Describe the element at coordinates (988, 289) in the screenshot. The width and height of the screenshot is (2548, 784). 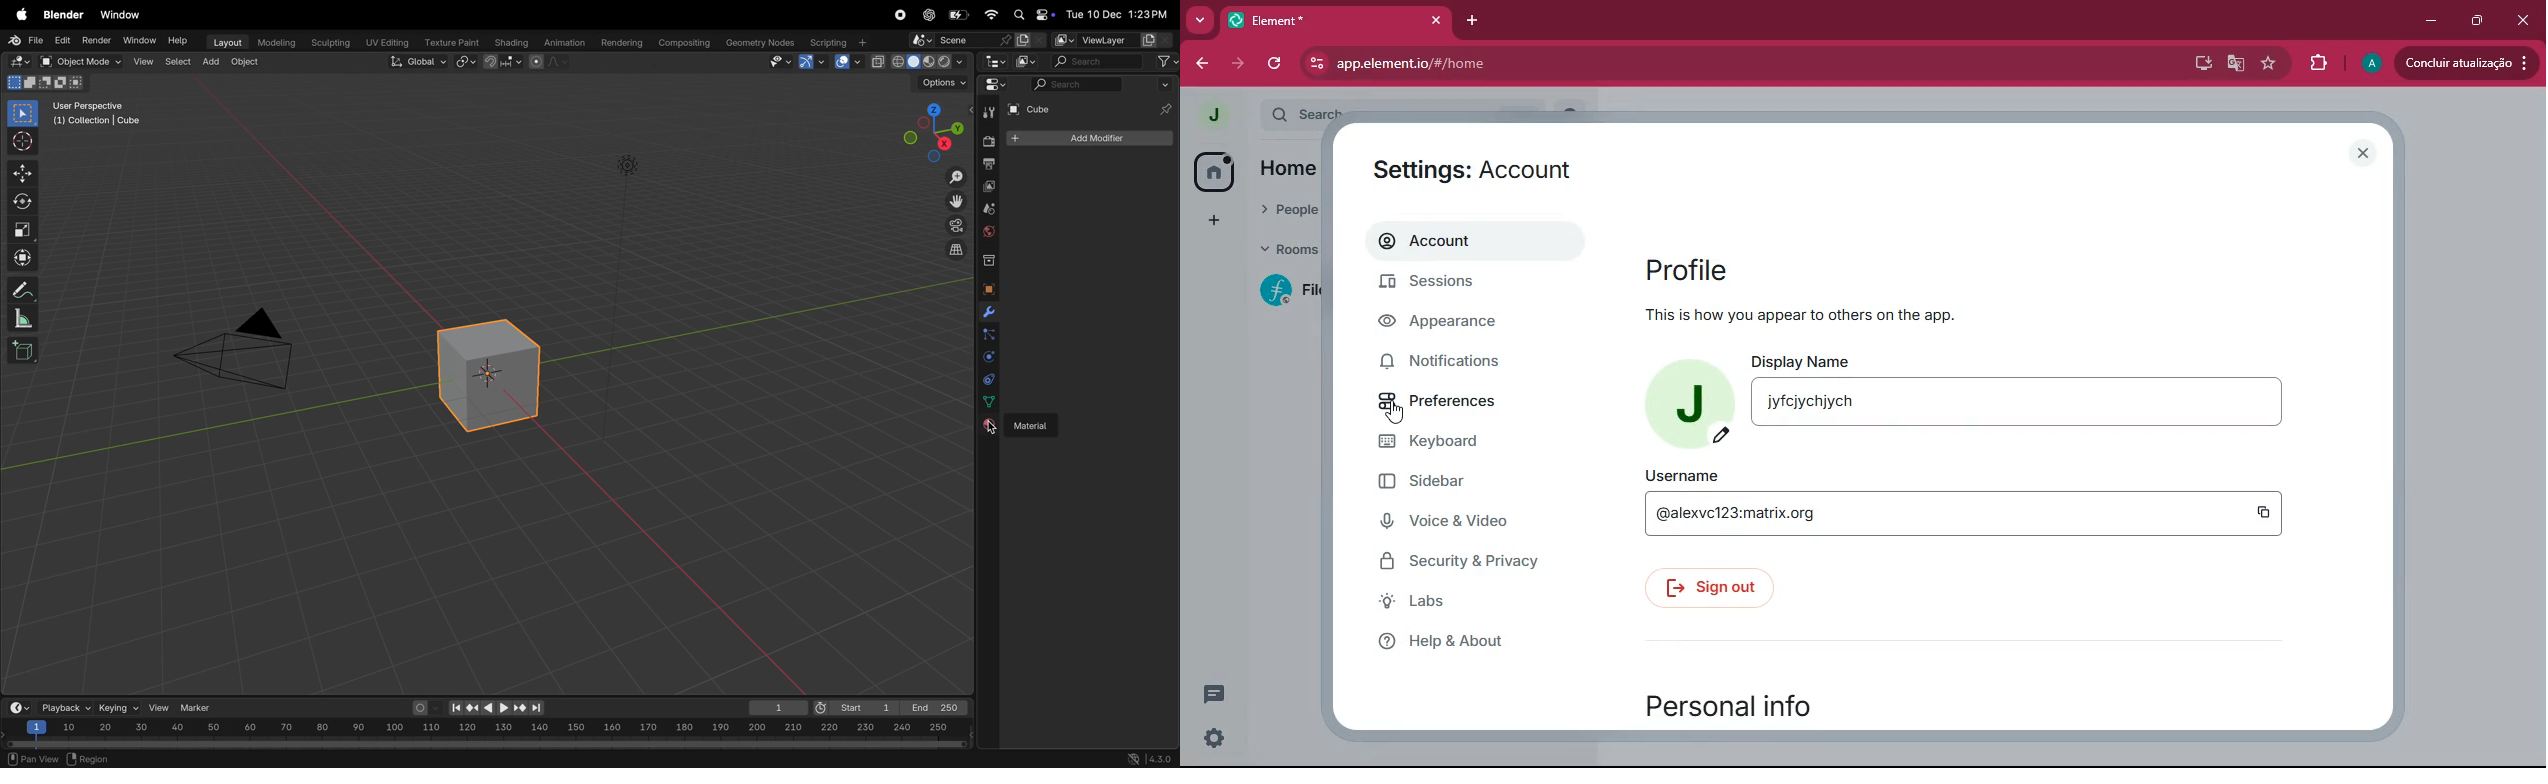
I see `object` at that location.